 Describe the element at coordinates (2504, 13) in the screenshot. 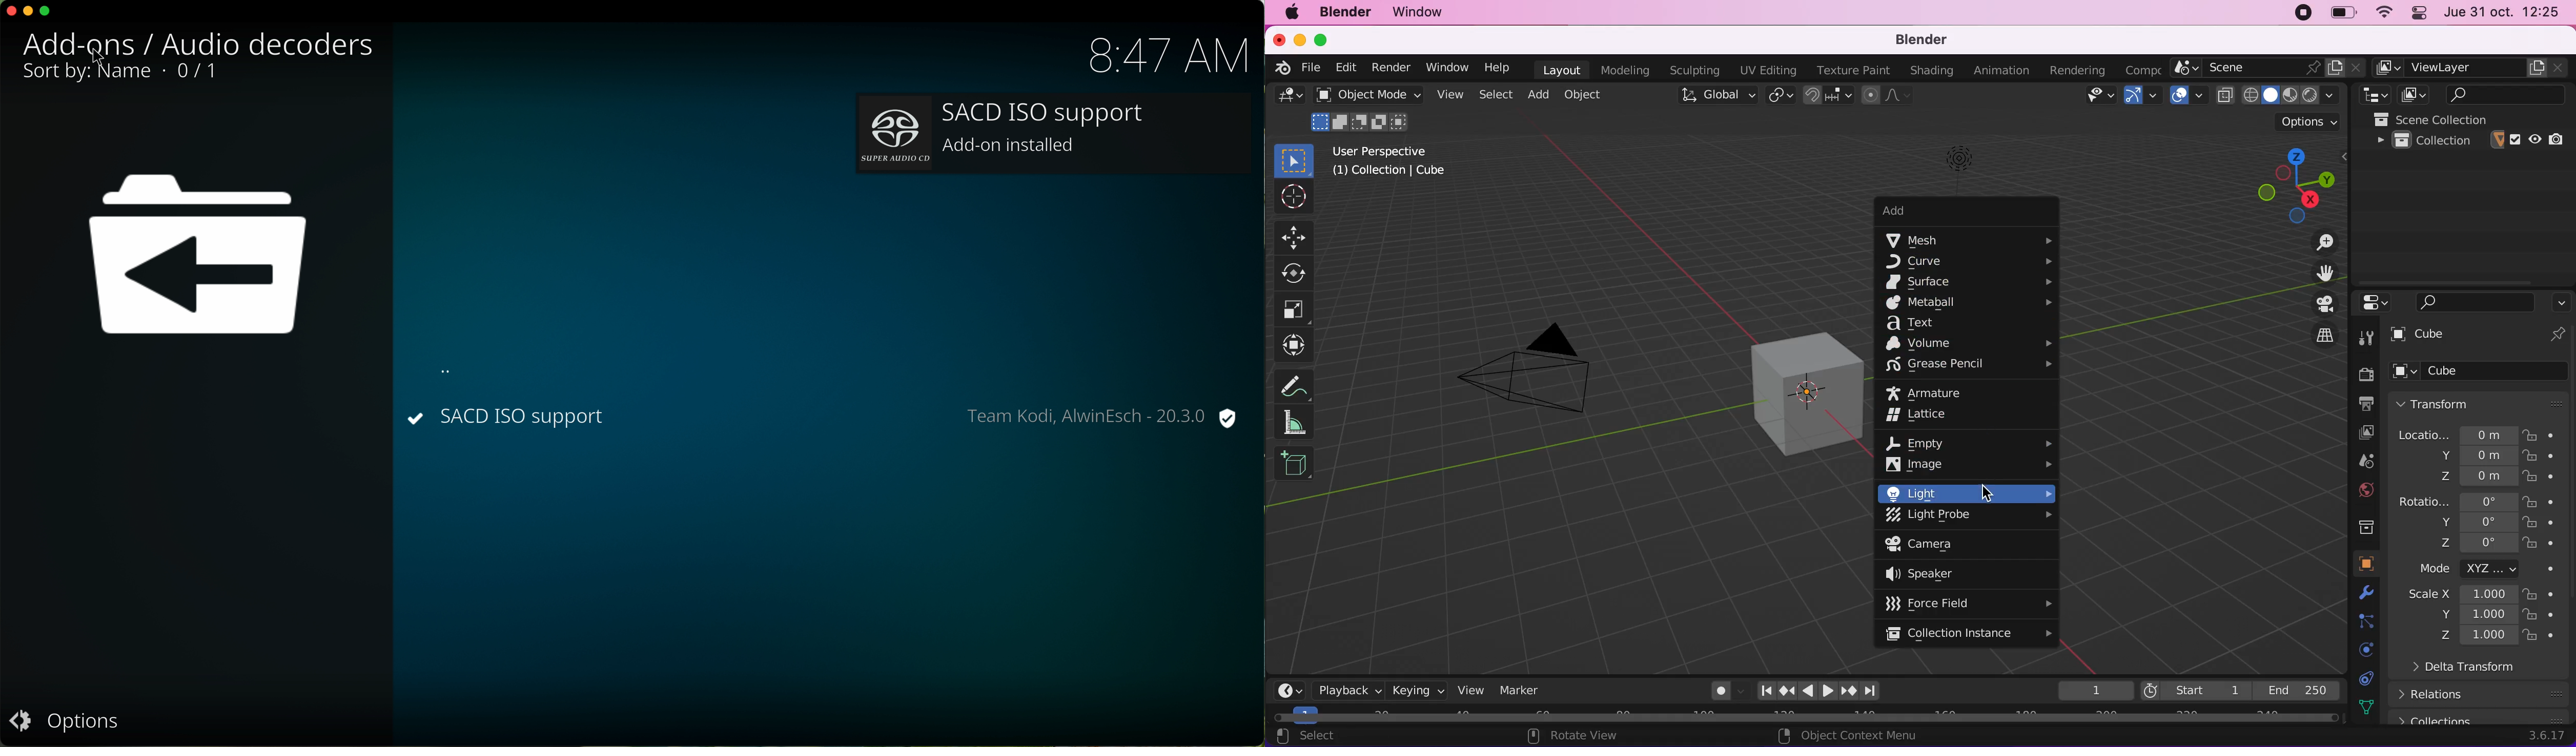

I see `jue 31 oct 12:25` at that location.